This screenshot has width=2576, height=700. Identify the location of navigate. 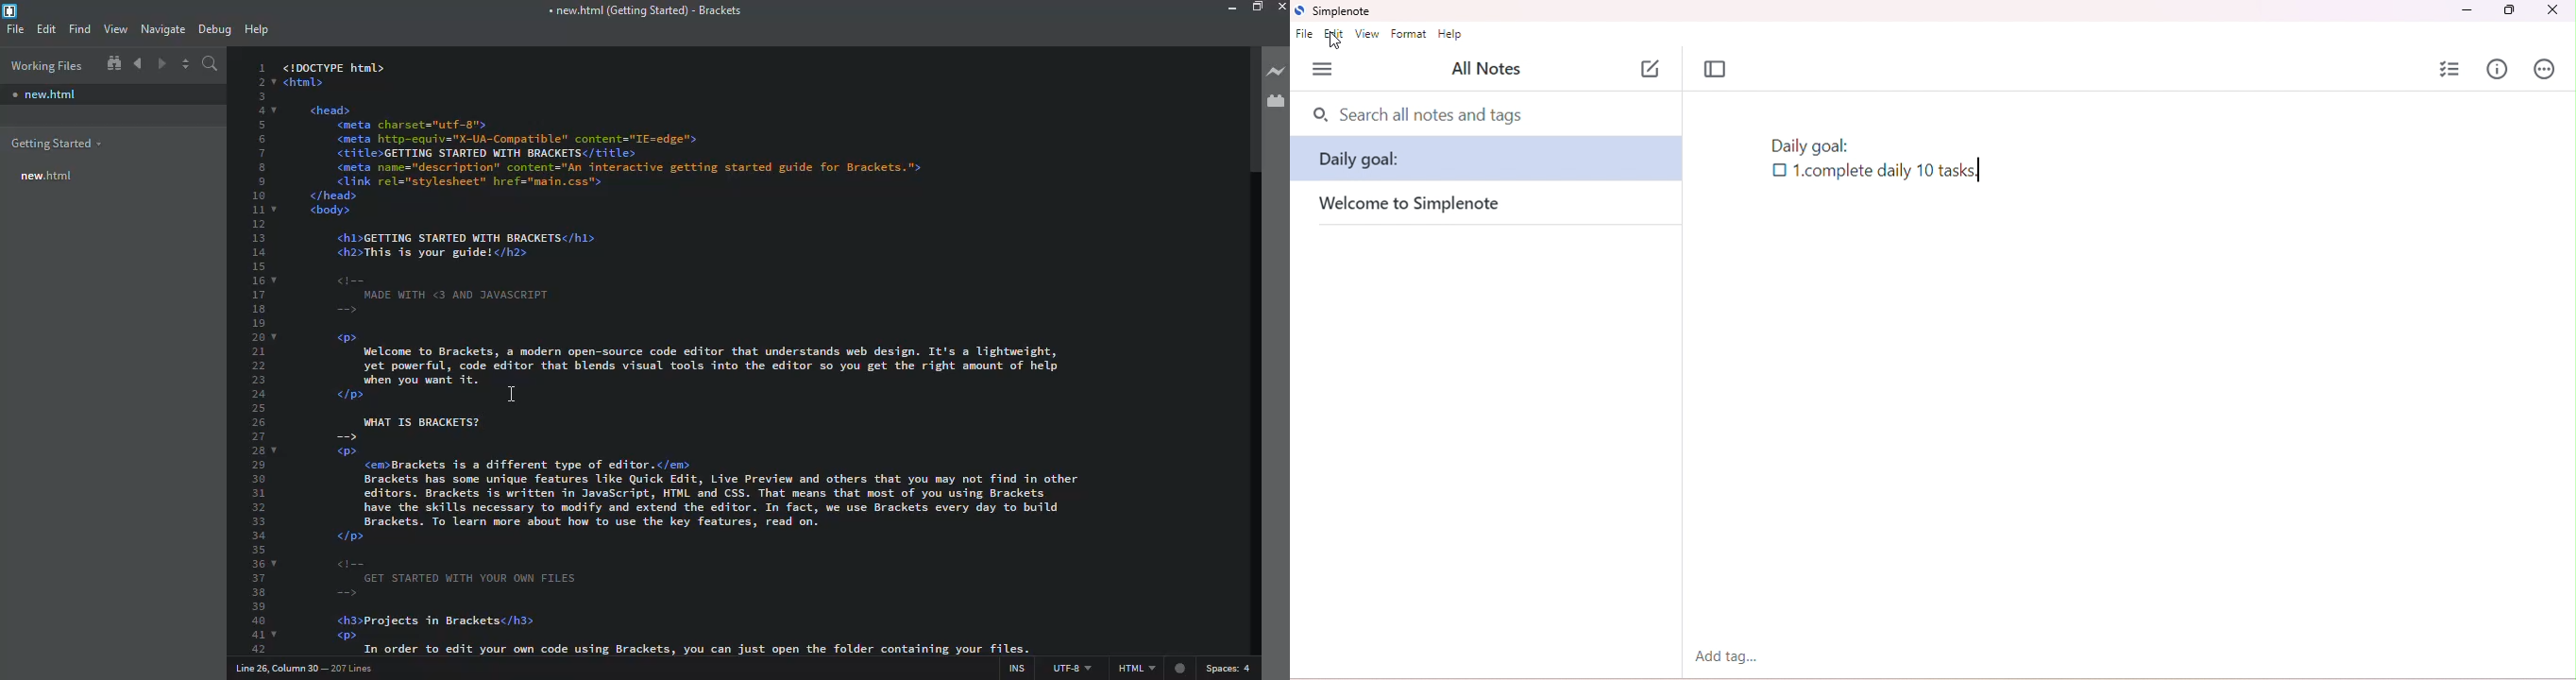
(163, 29).